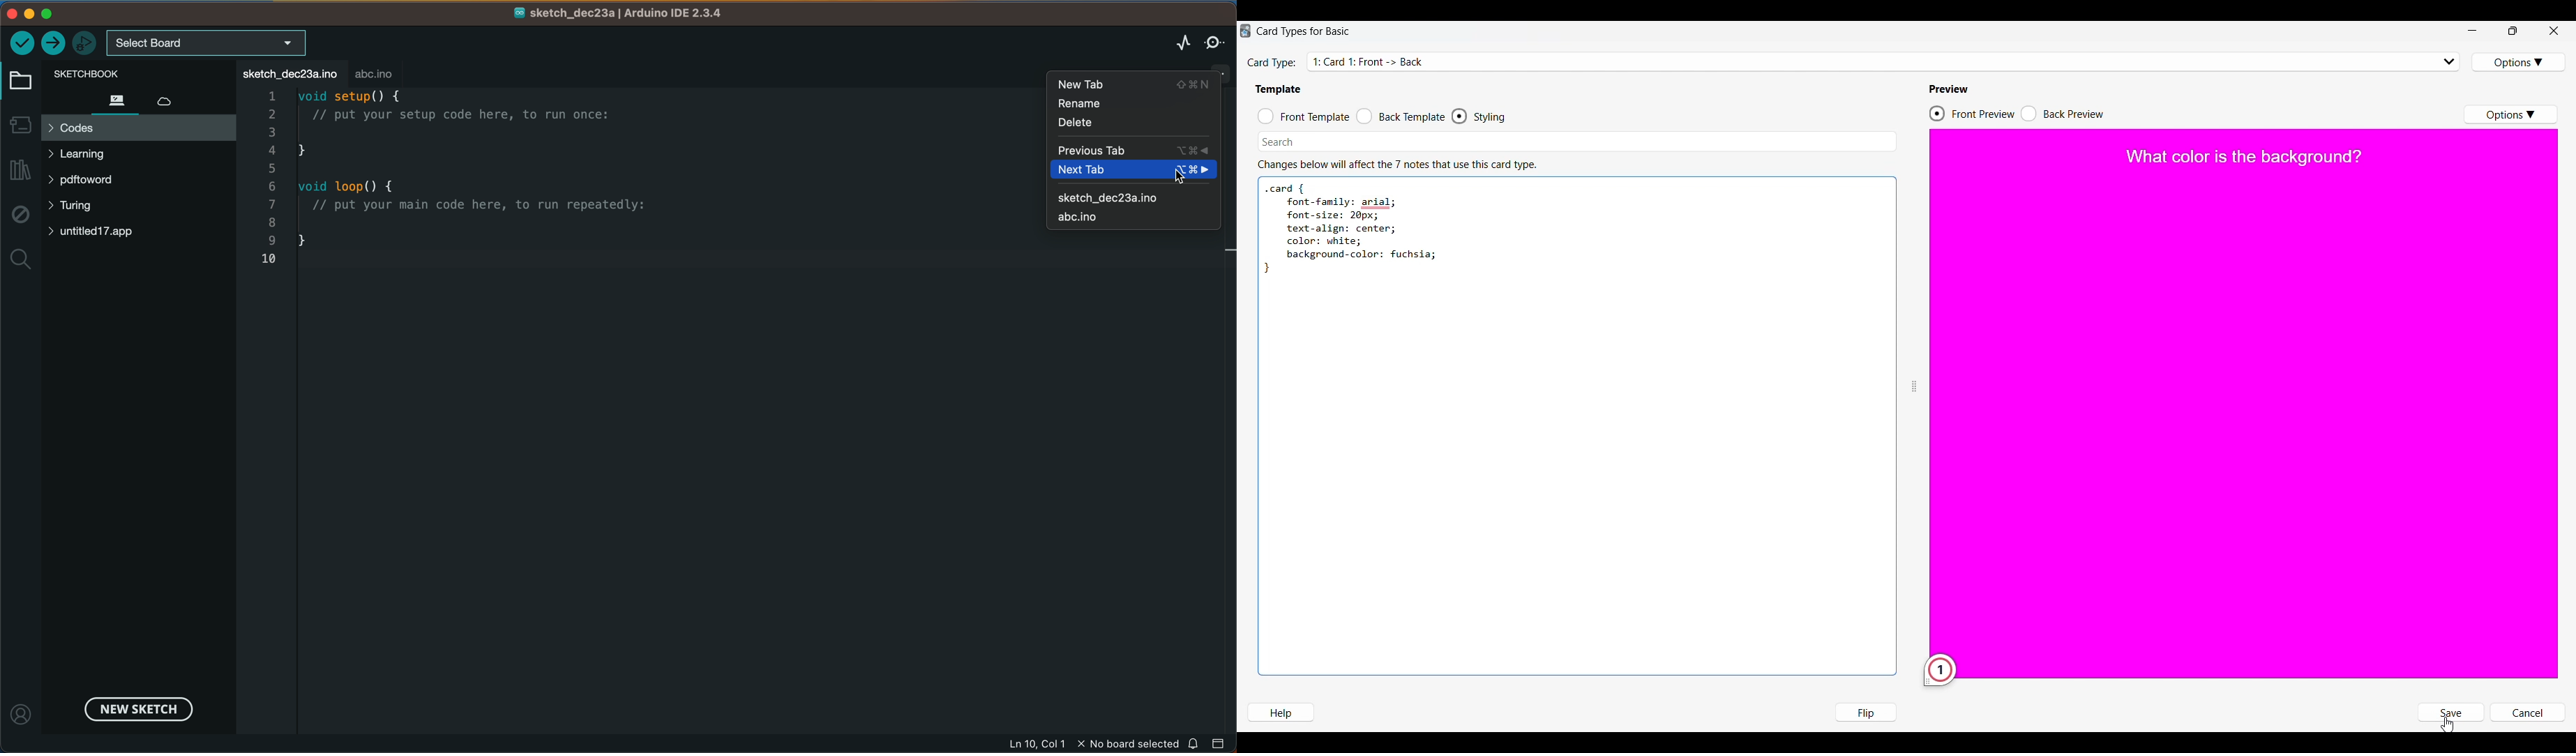 The width and height of the screenshot is (2576, 756). I want to click on Background color of card changed in preview, so click(2246, 408).